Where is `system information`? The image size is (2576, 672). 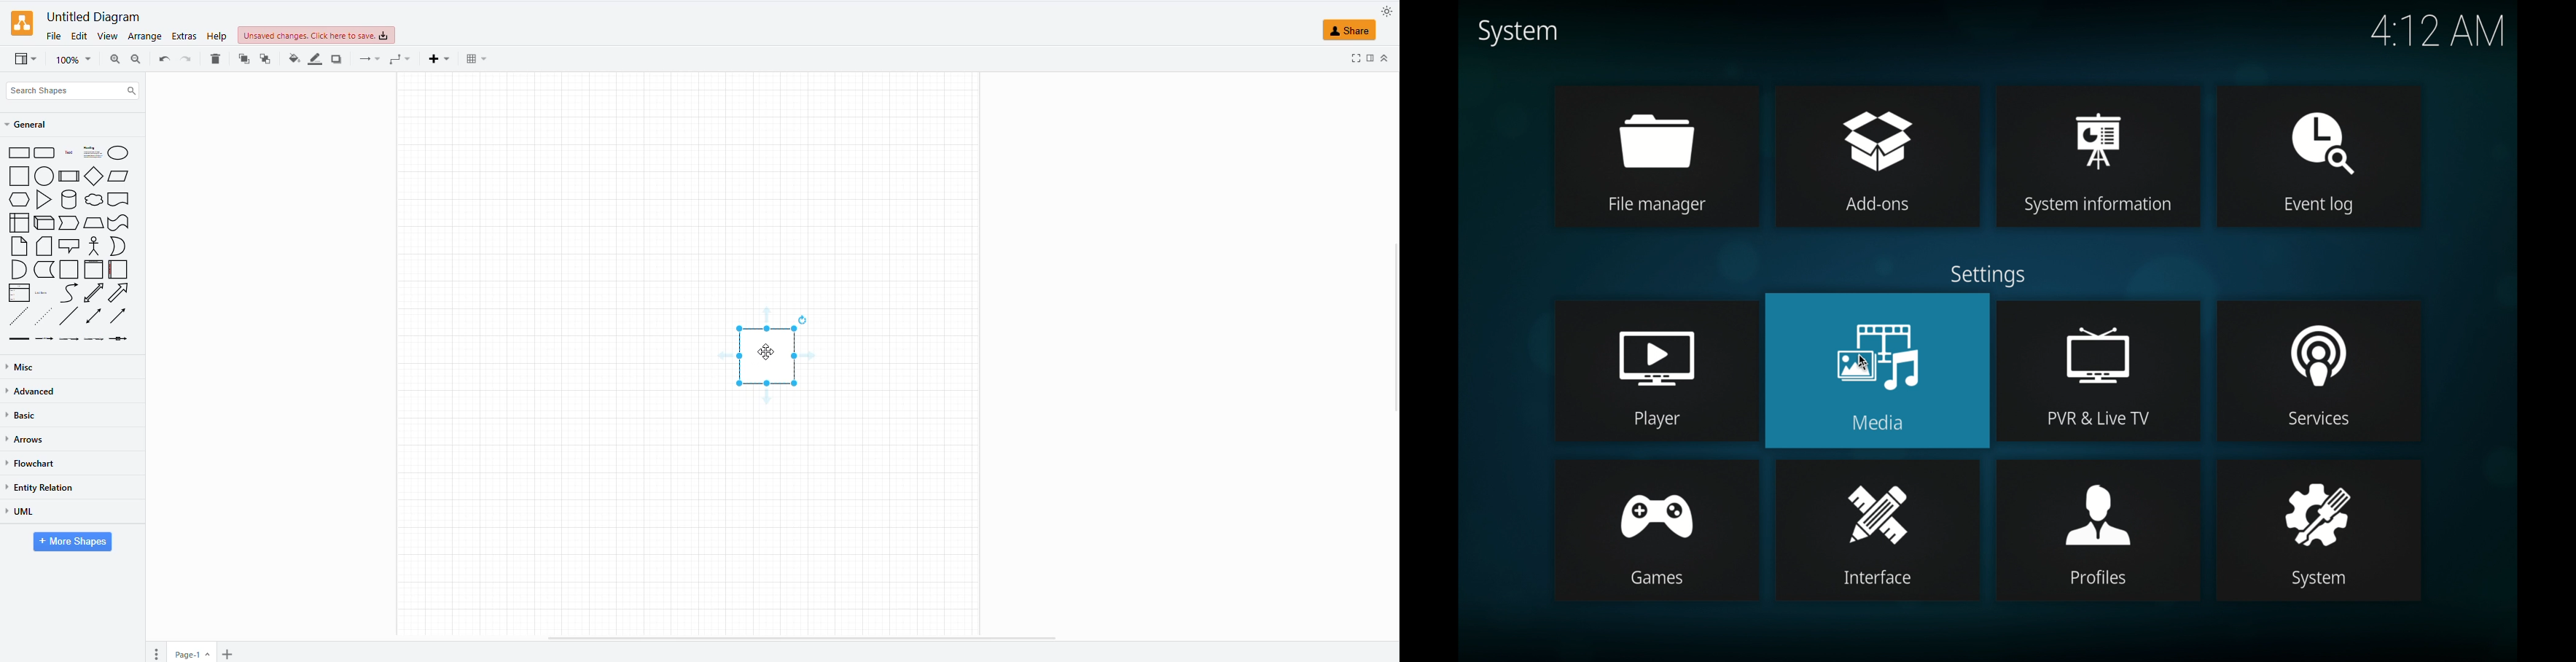
system information is located at coordinates (2097, 129).